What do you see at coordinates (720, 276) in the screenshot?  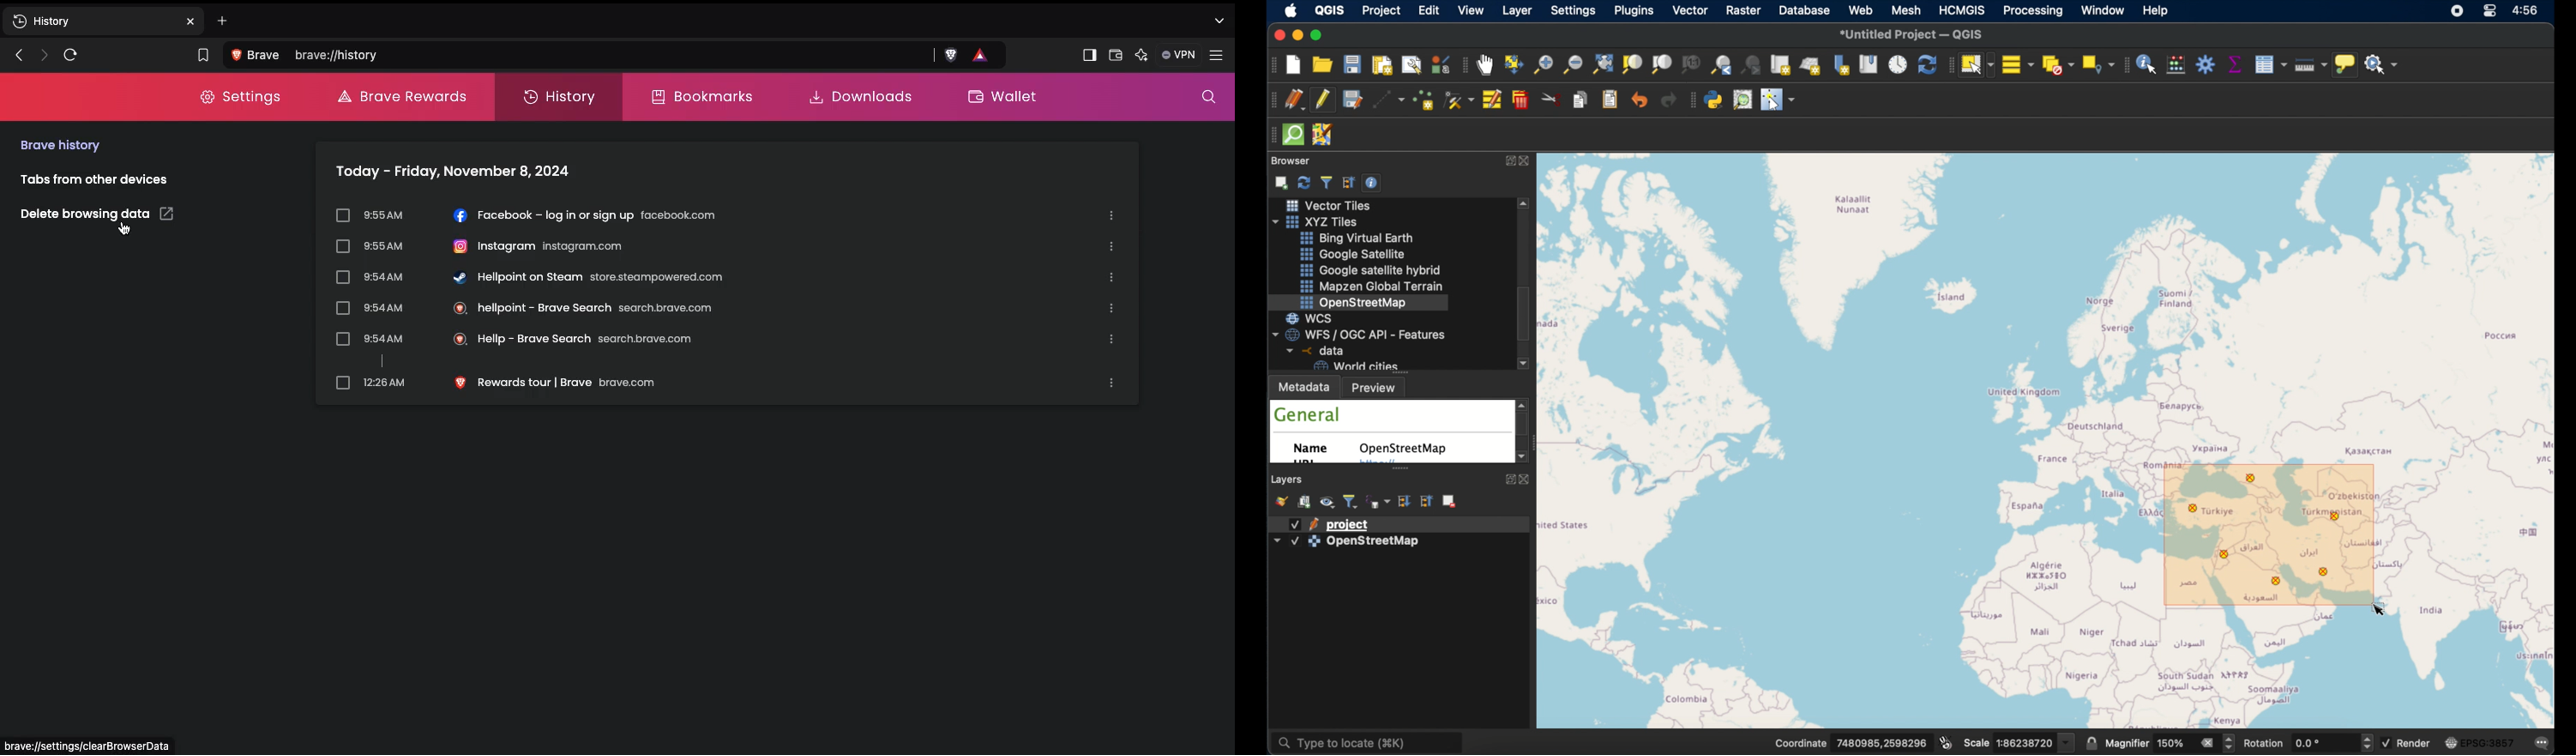 I see `Hellpoint on stream store.steampowder.com` at bounding box center [720, 276].